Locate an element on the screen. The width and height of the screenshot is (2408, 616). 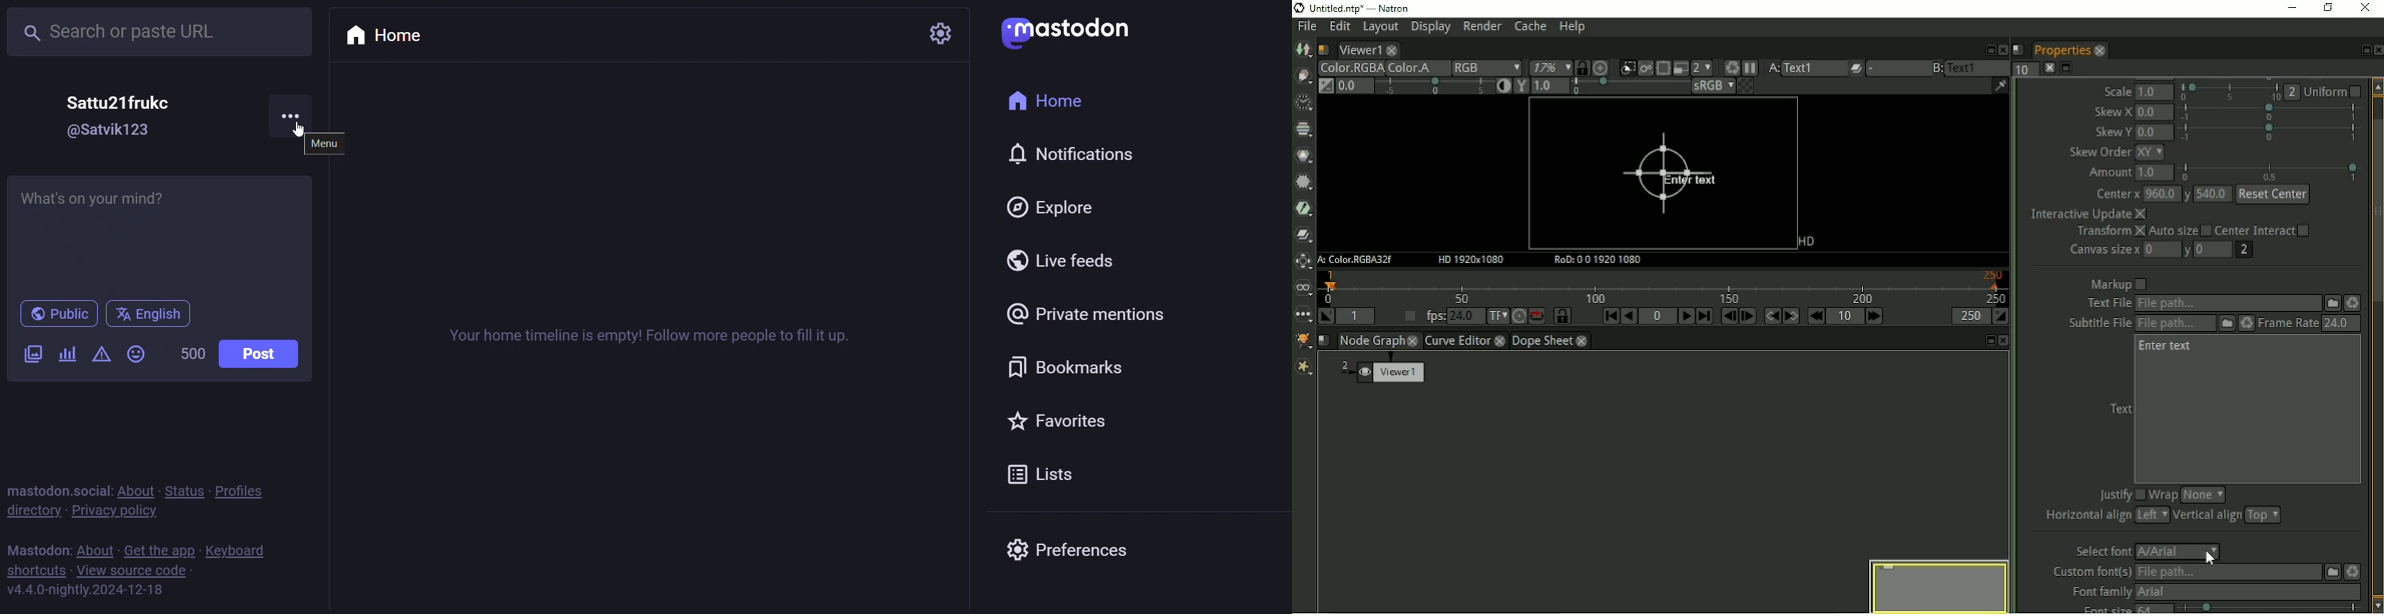
emojis is located at coordinates (135, 353).